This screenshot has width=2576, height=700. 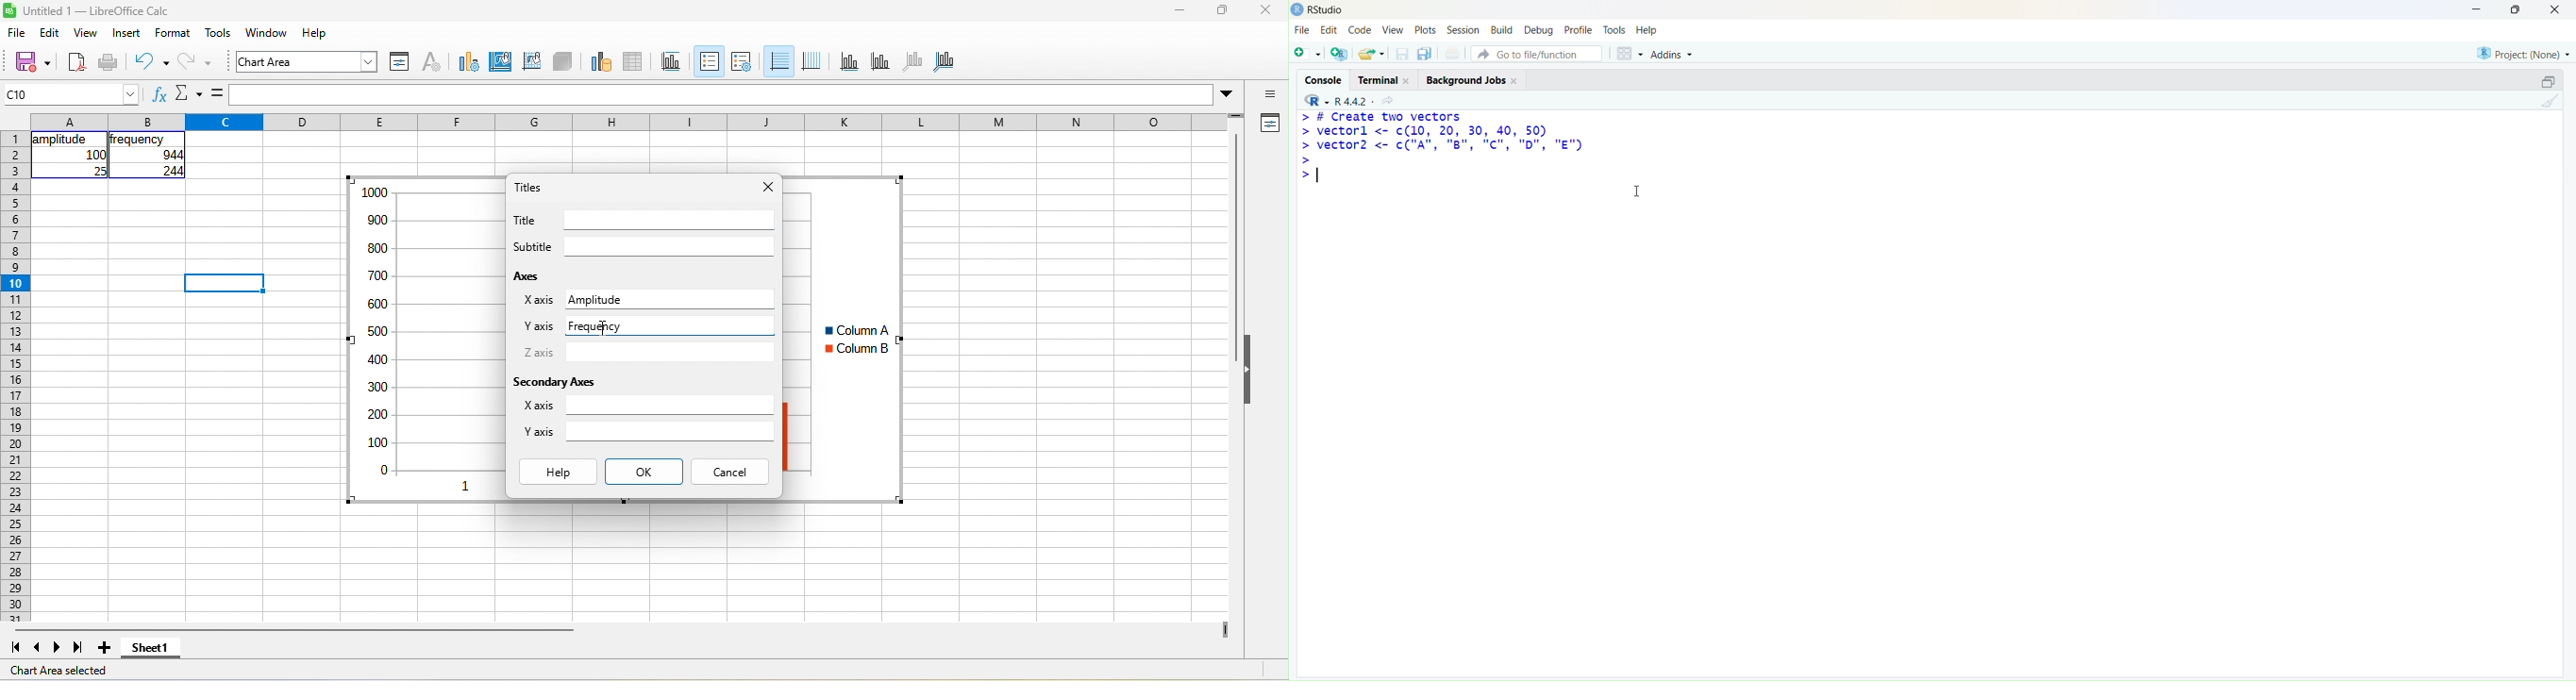 What do you see at coordinates (1235, 247) in the screenshot?
I see `Vertical slide bar` at bounding box center [1235, 247].